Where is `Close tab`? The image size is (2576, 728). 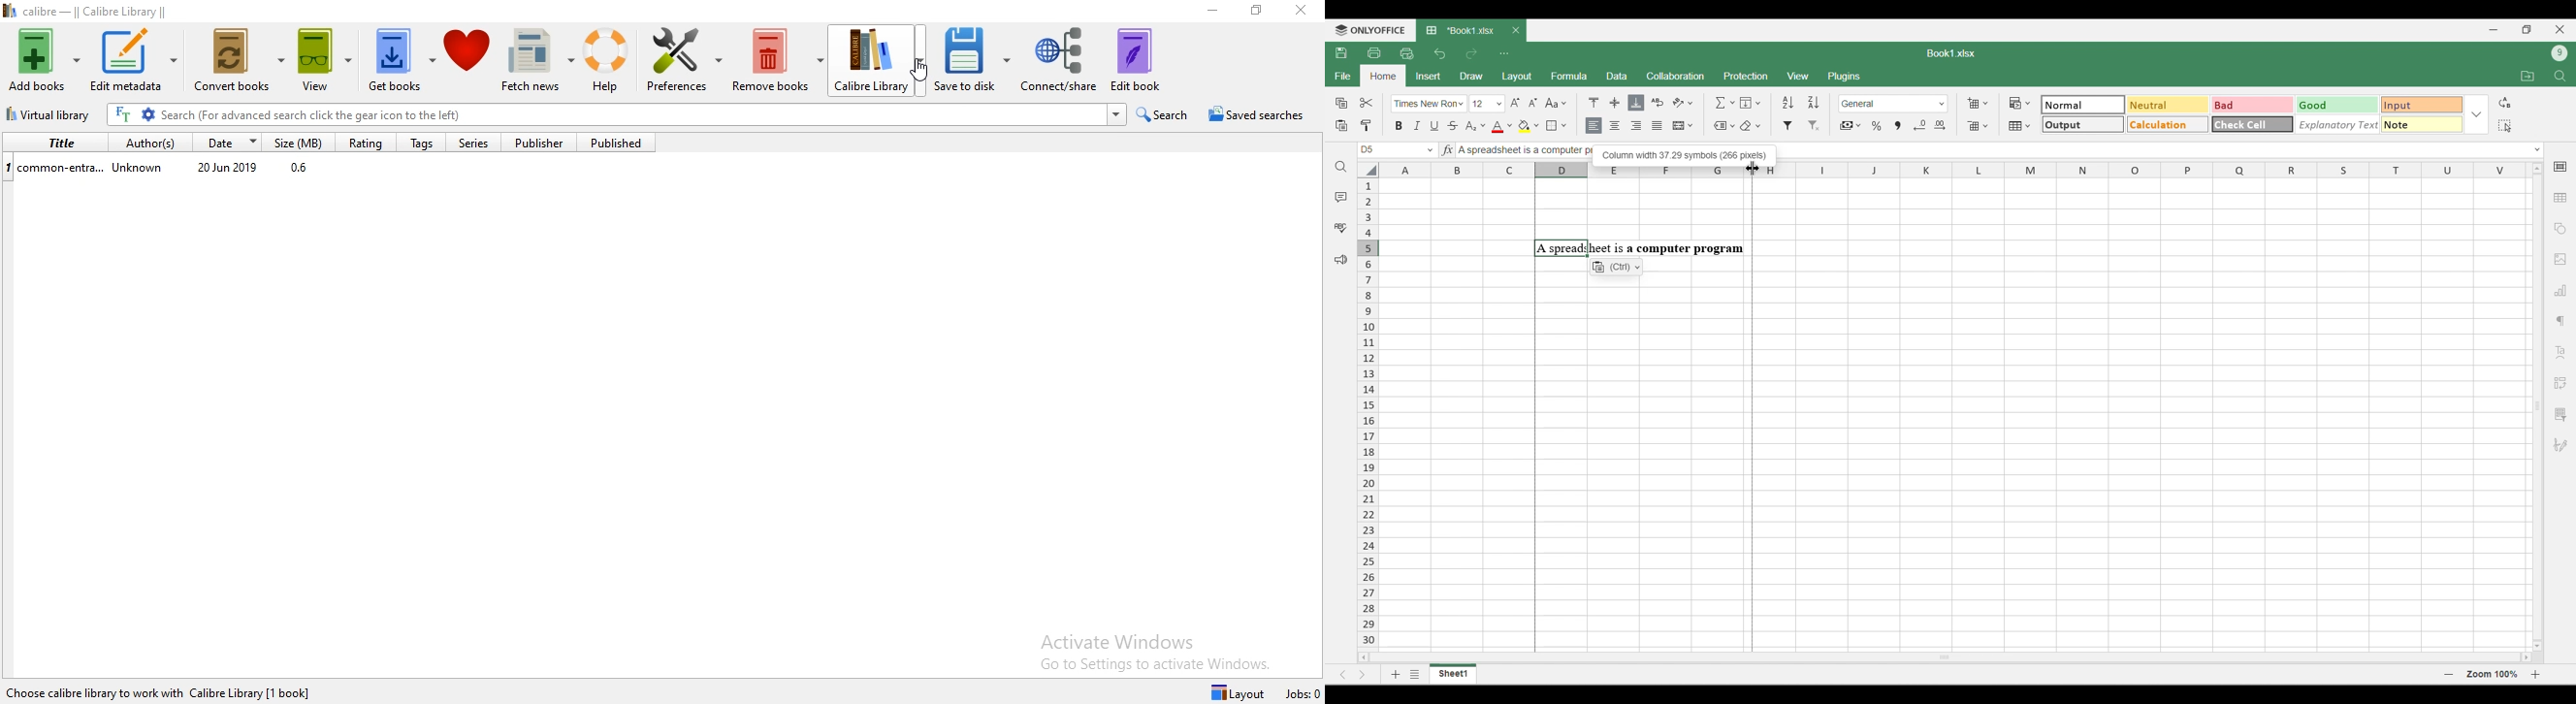
Close tab is located at coordinates (1516, 31).